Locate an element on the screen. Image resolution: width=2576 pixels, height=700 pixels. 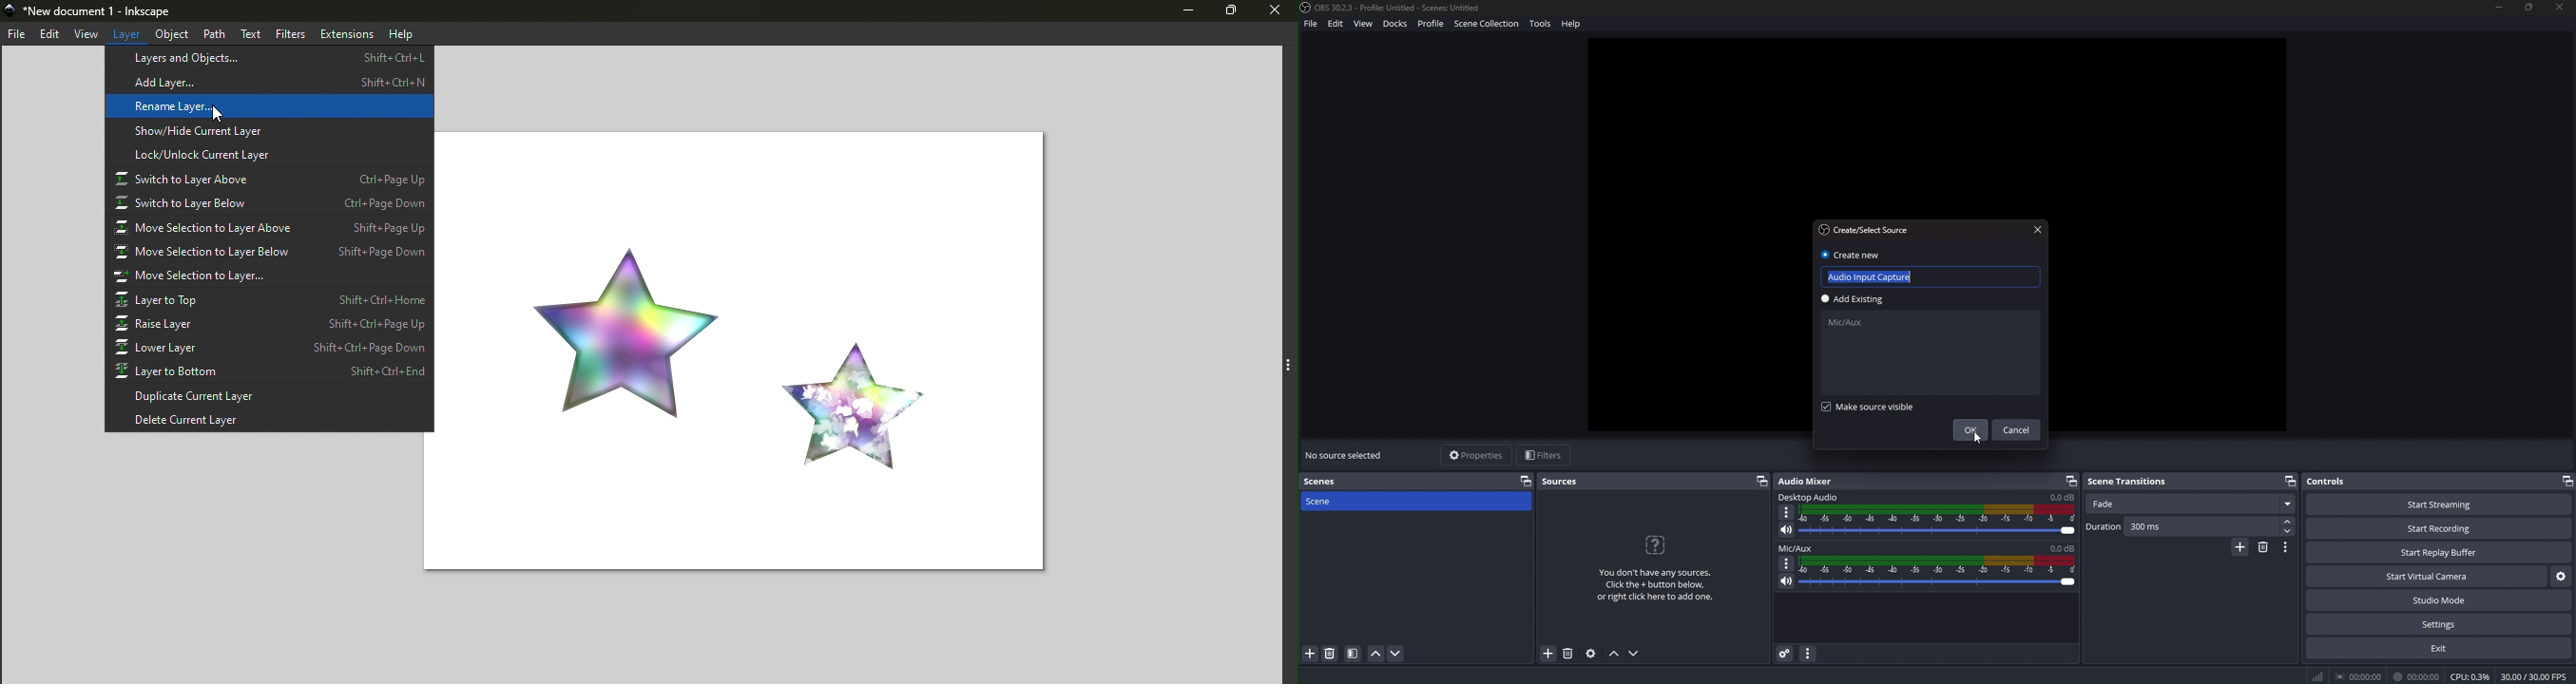
info is located at coordinates (1656, 569).